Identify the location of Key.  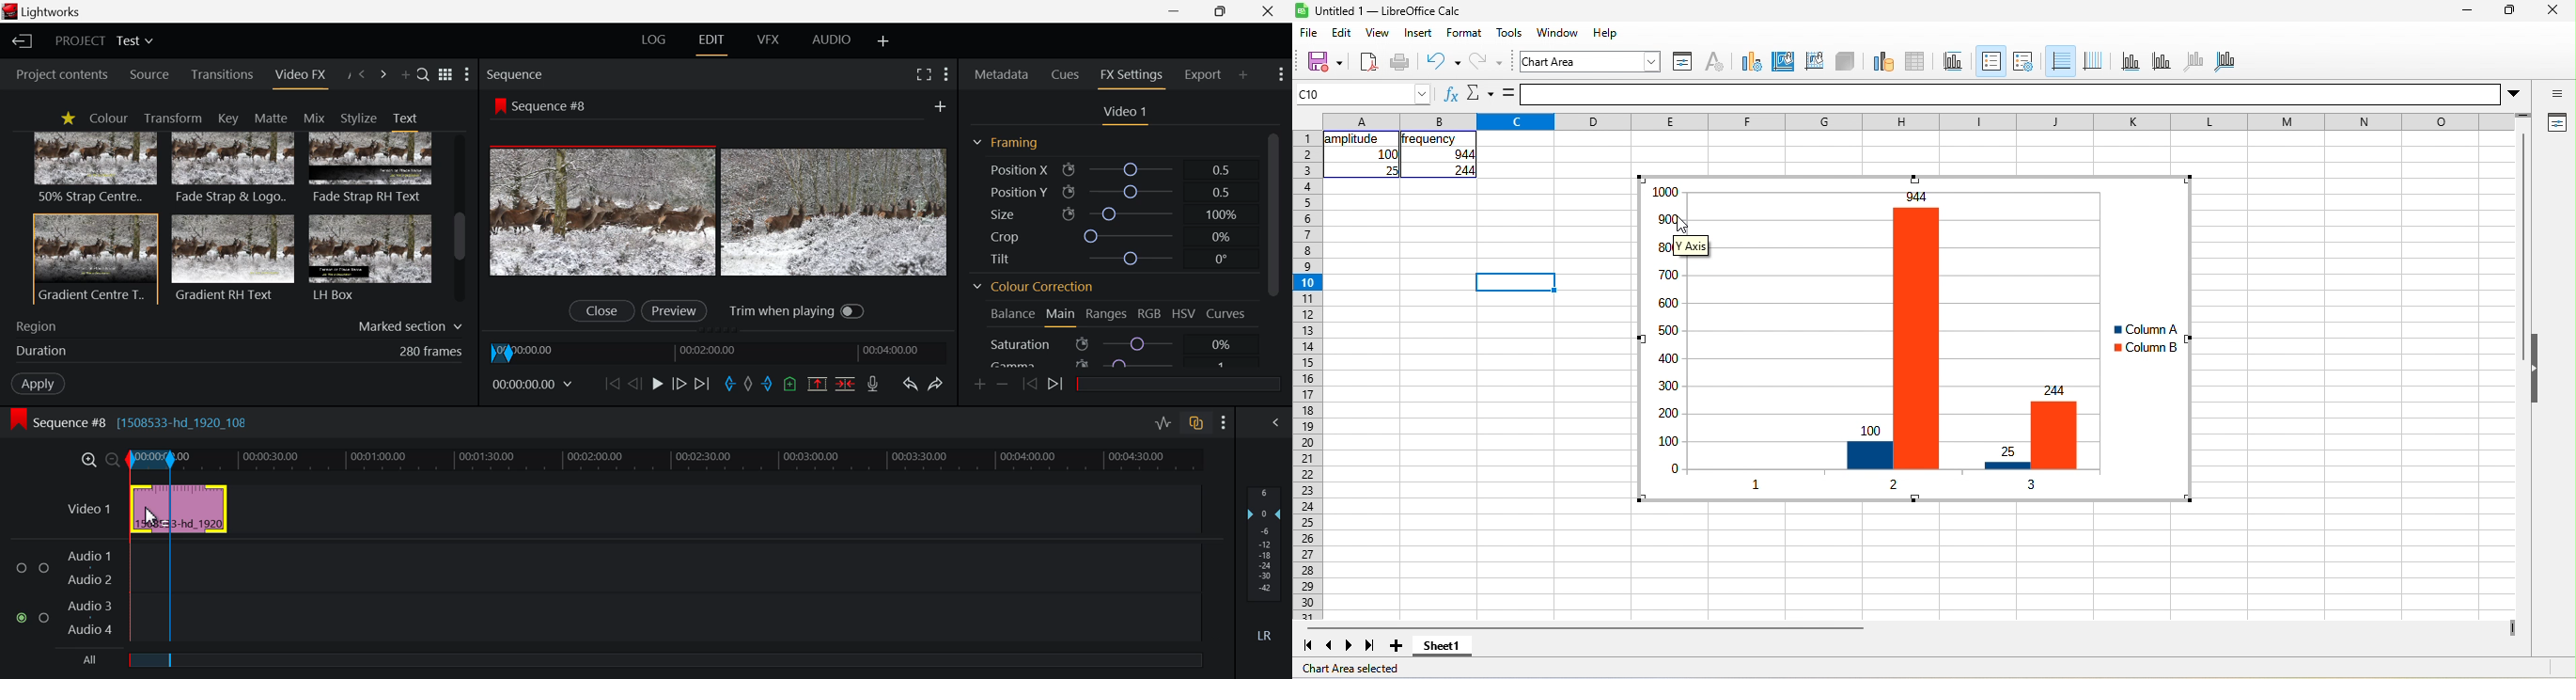
(227, 119).